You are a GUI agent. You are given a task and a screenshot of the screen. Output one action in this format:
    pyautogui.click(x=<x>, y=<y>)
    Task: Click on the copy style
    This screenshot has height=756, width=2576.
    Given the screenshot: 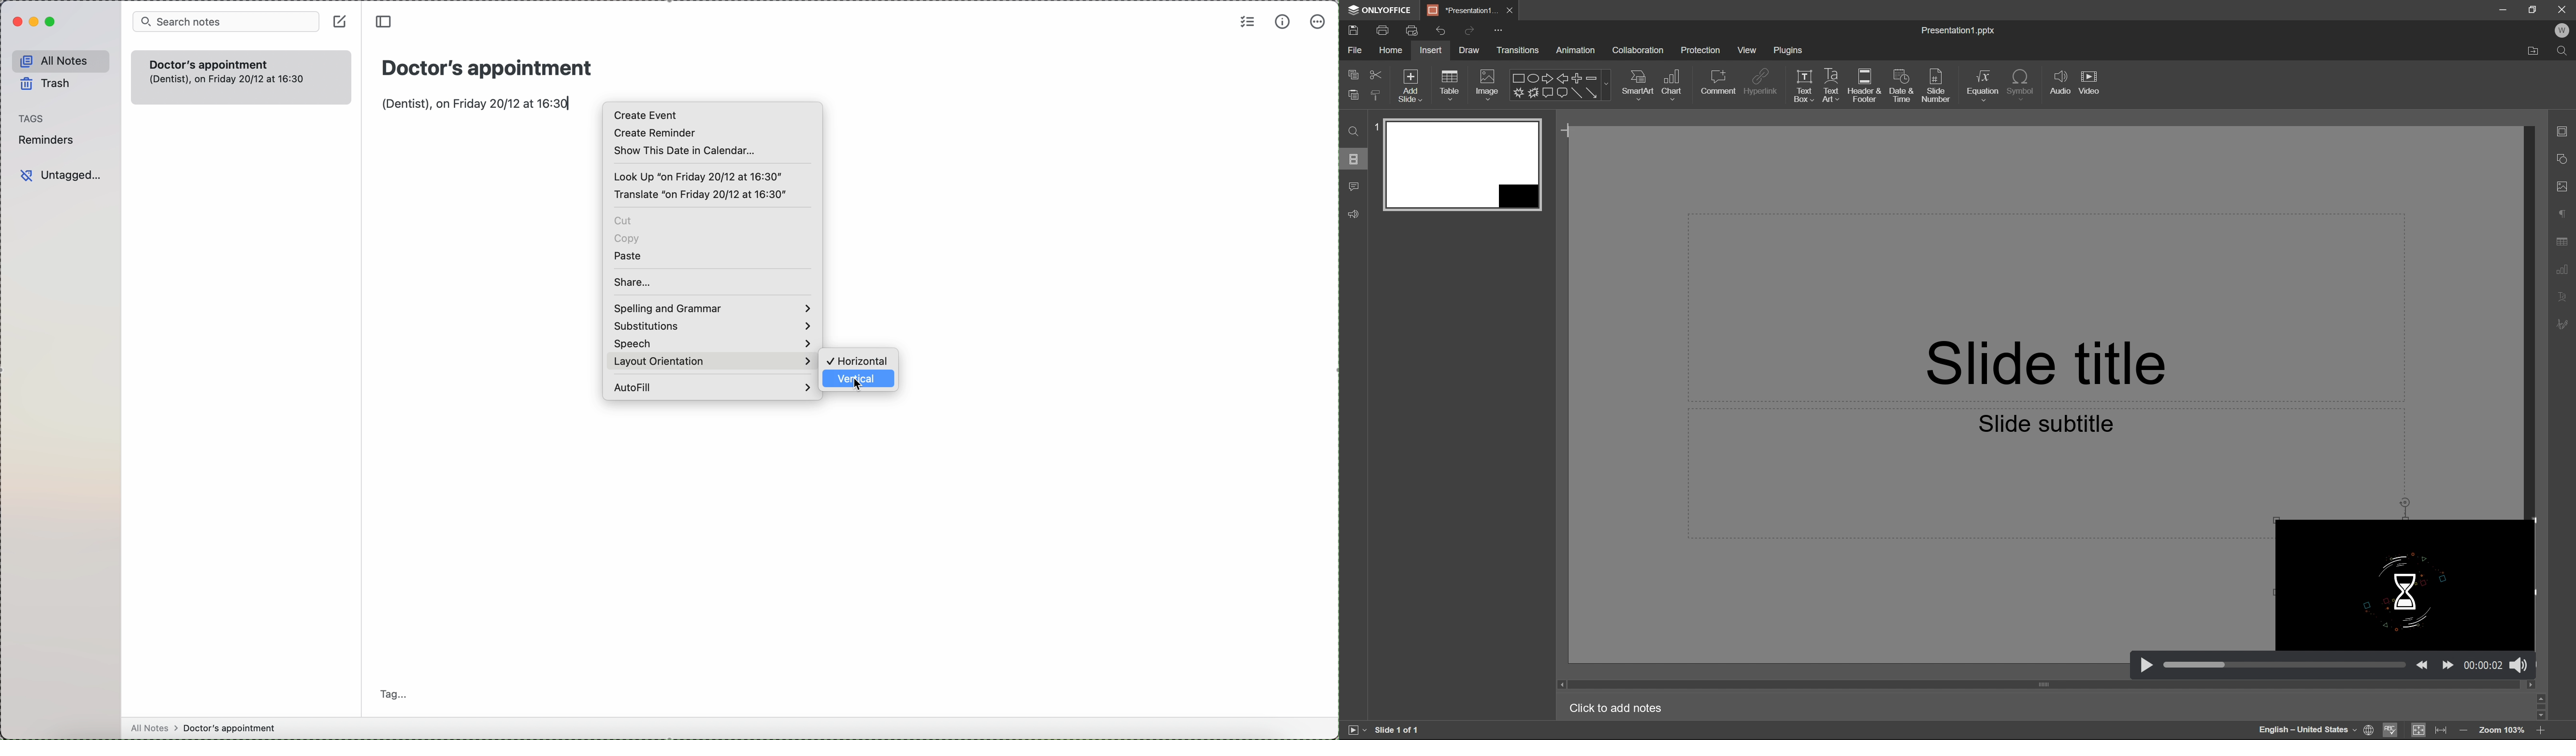 What is the action you would take?
    pyautogui.click(x=1374, y=95)
    